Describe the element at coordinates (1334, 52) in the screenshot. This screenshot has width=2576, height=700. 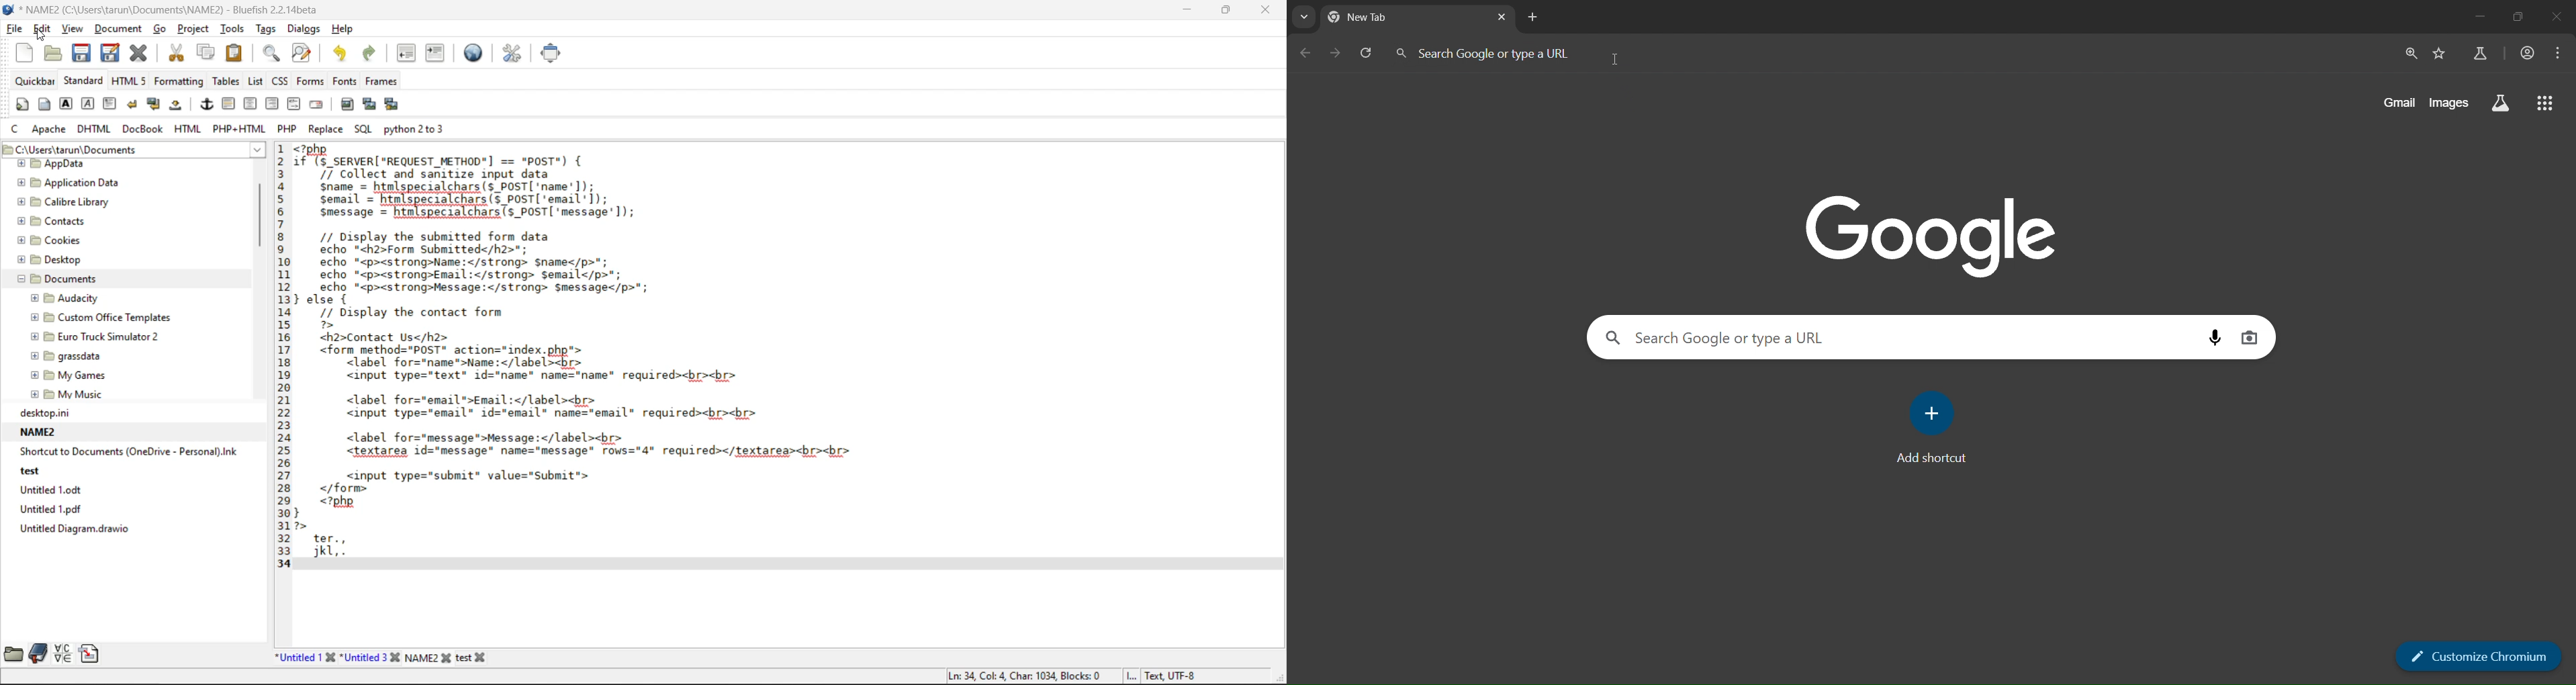
I see `go forward one page` at that location.